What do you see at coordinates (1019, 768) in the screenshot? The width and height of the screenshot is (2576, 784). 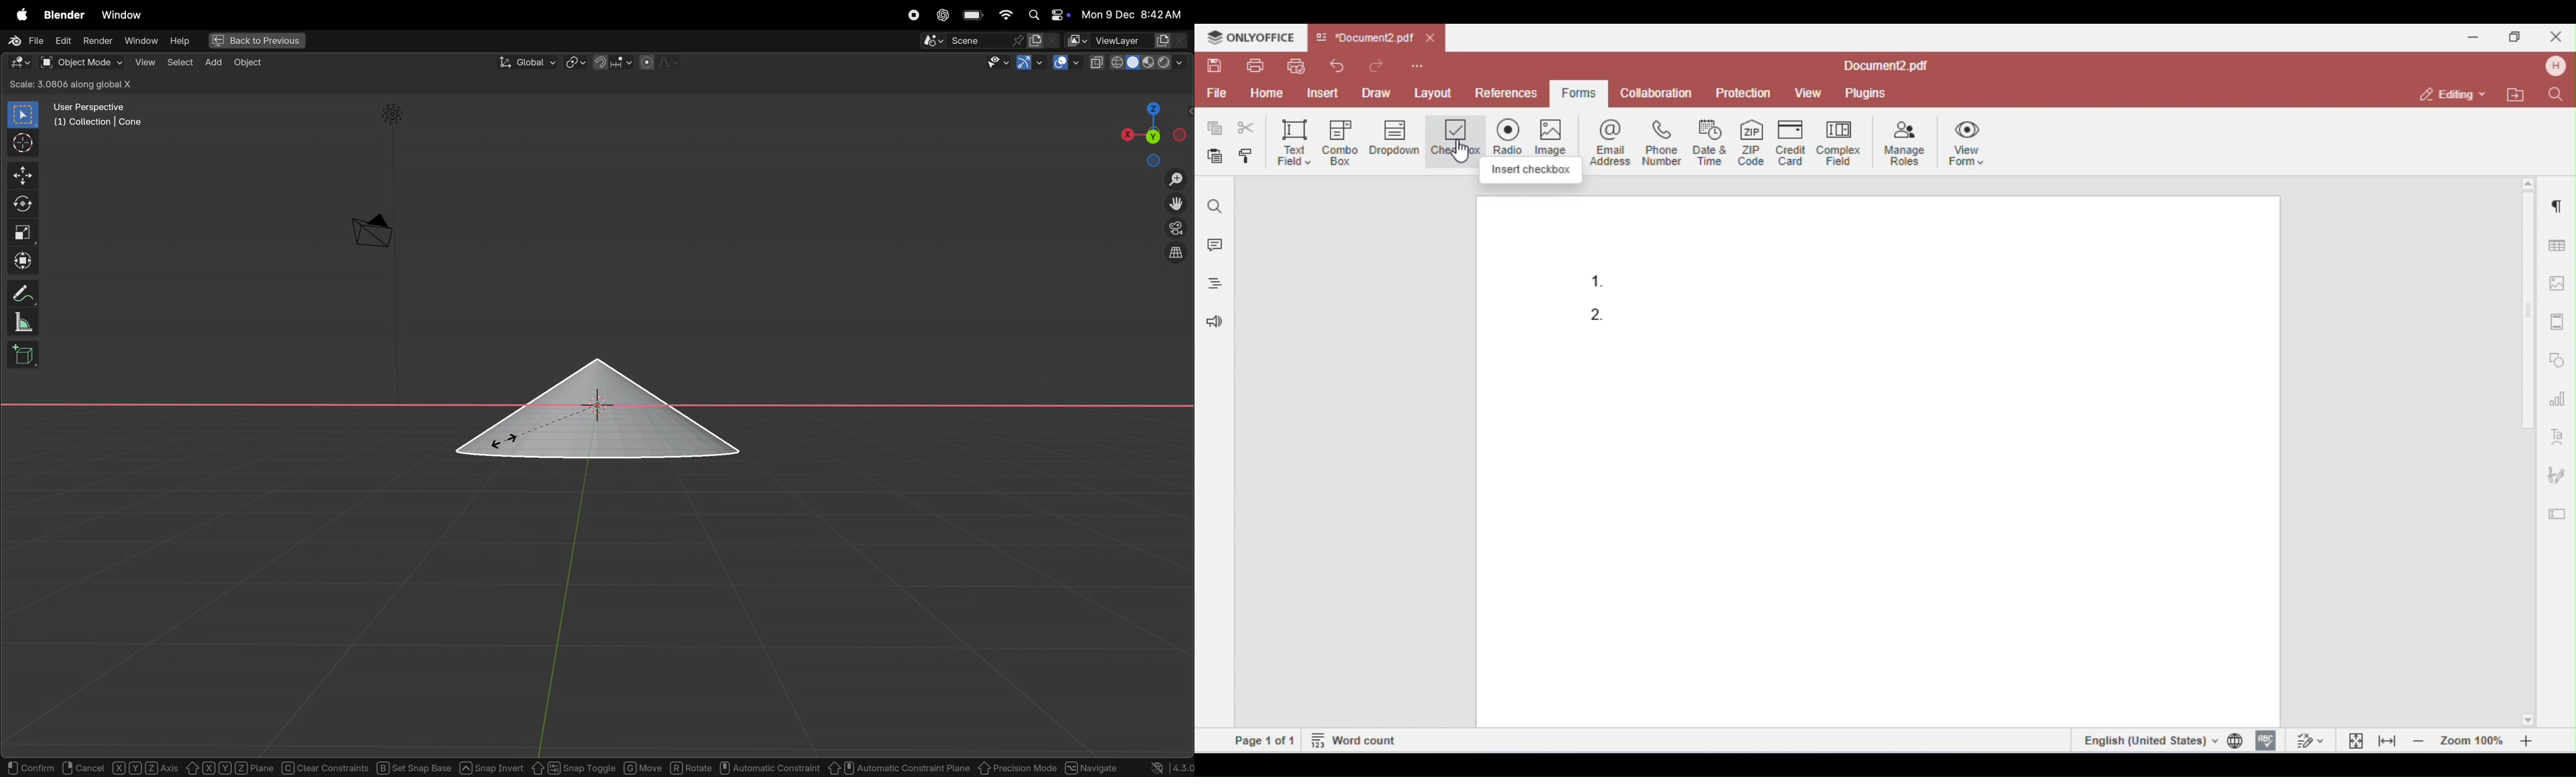 I see `Previous mode` at bounding box center [1019, 768].